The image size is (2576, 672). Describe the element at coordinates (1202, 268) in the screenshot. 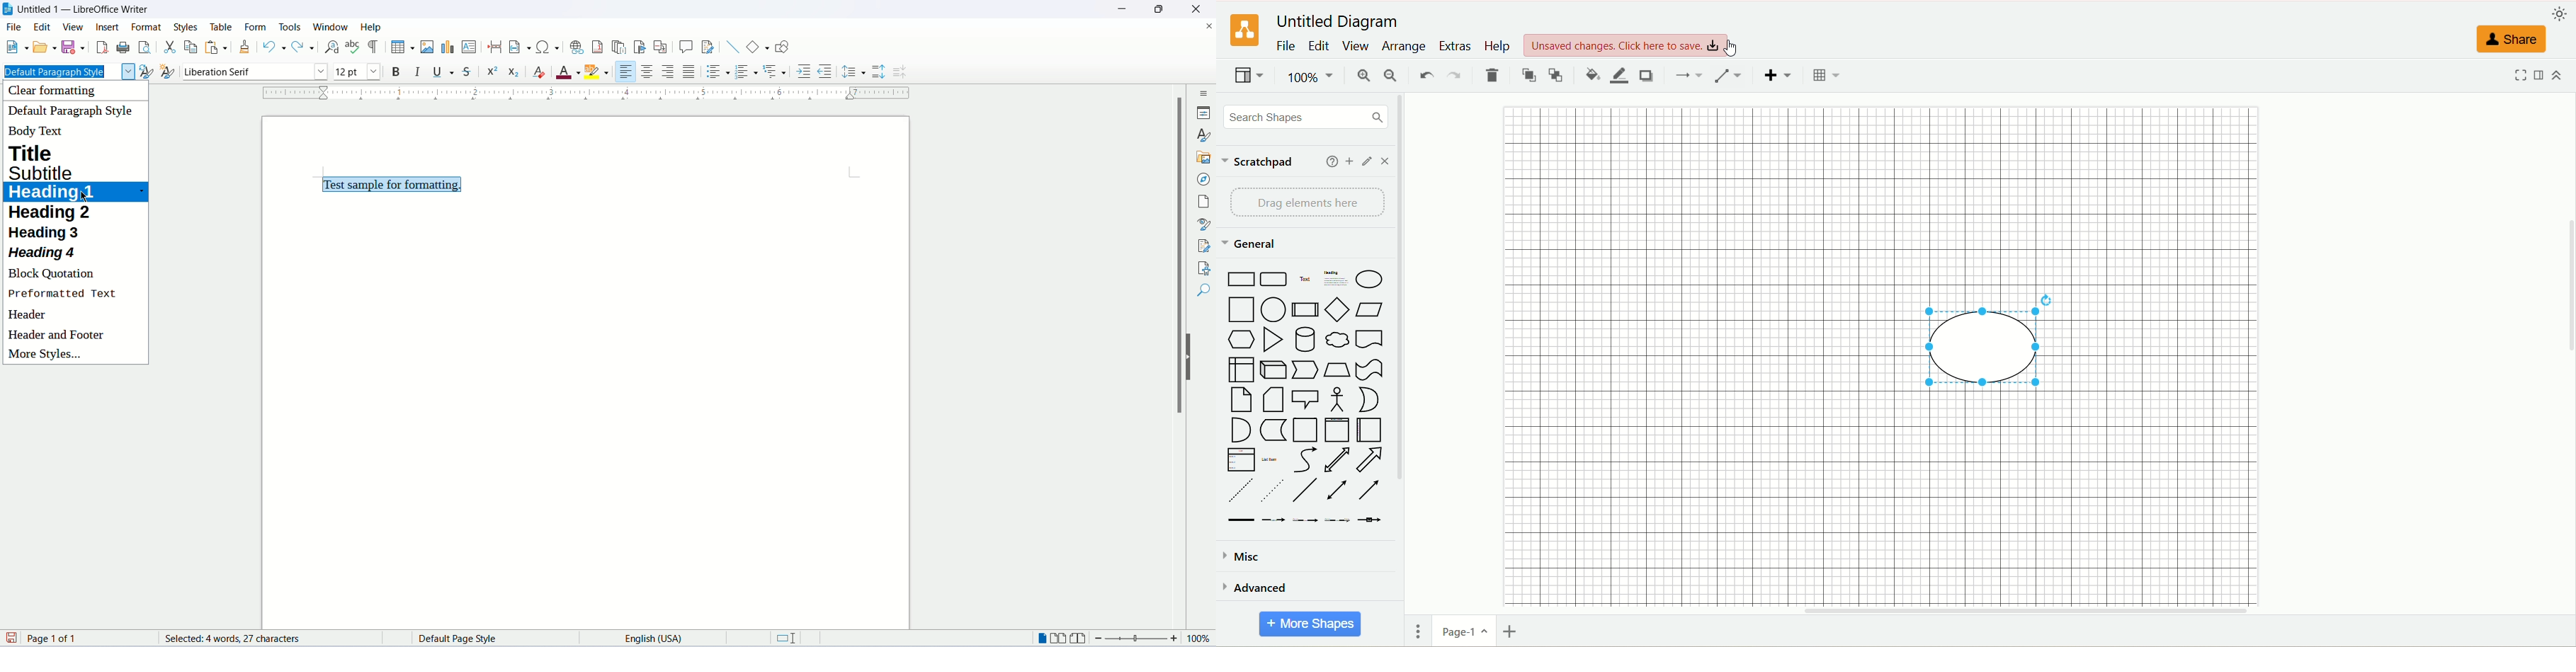

I see `check accessibility` at that location.